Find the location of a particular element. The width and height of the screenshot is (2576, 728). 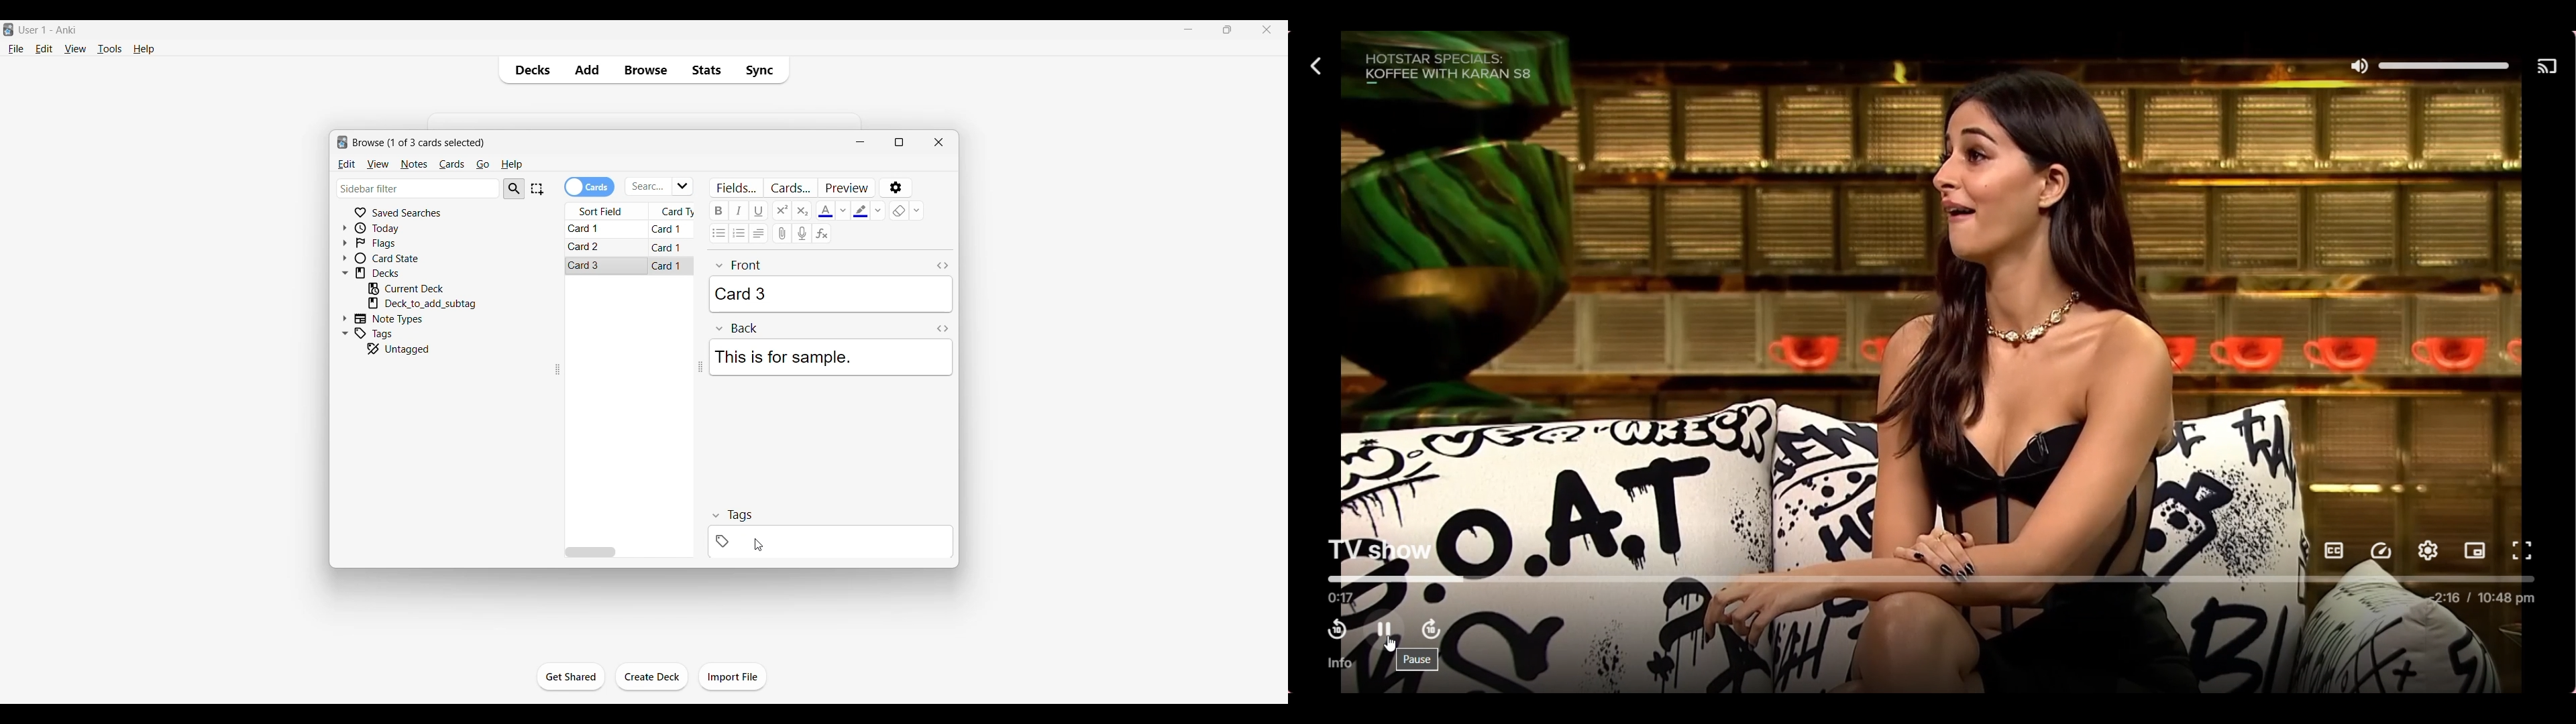

Show window in is located at coordinates (900, 142).